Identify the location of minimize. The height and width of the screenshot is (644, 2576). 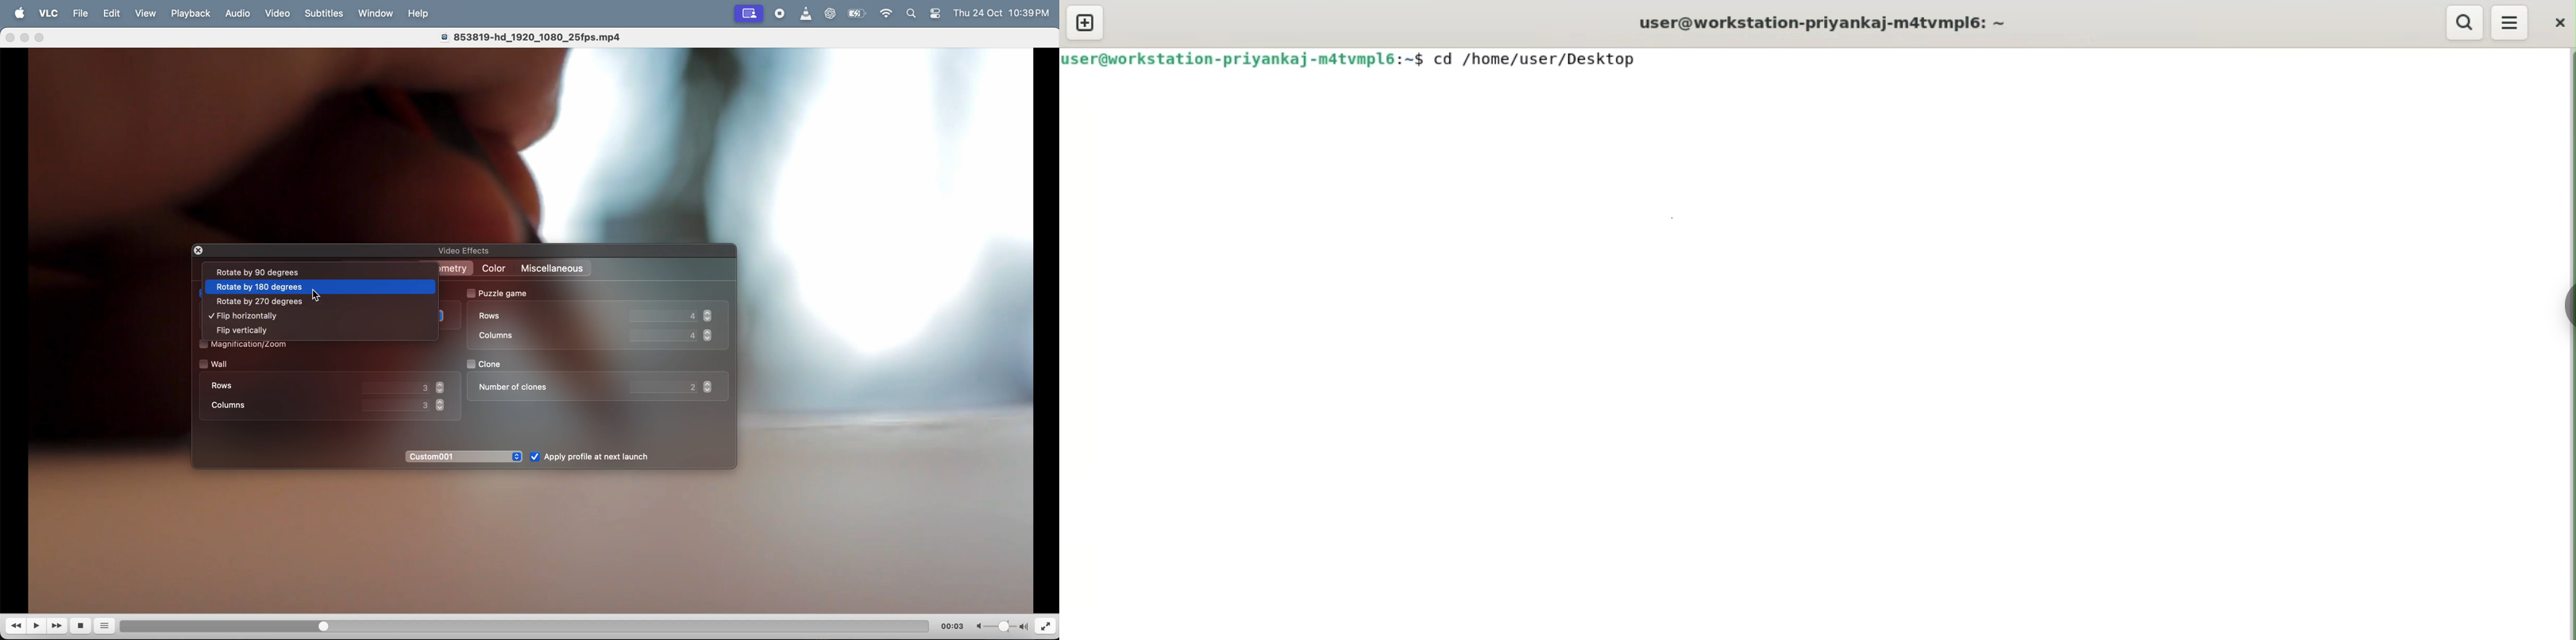
(26, 39).